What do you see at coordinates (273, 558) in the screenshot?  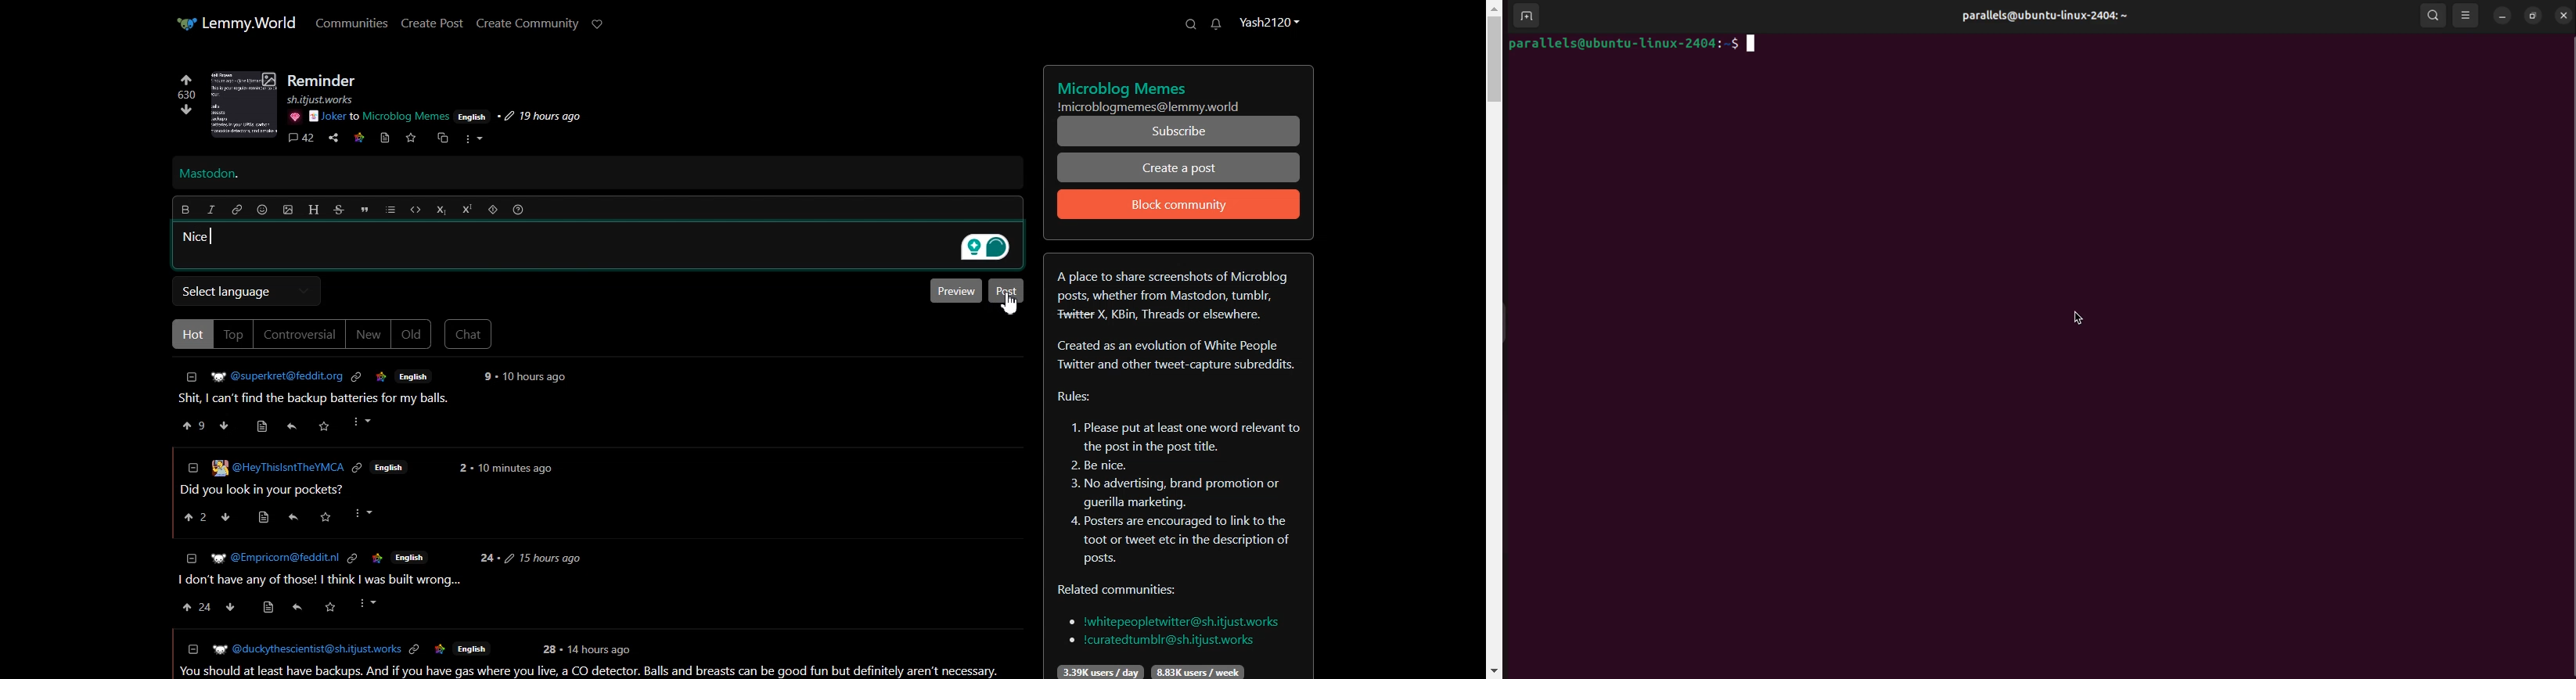 I see `` at bounding box center [273, 558].